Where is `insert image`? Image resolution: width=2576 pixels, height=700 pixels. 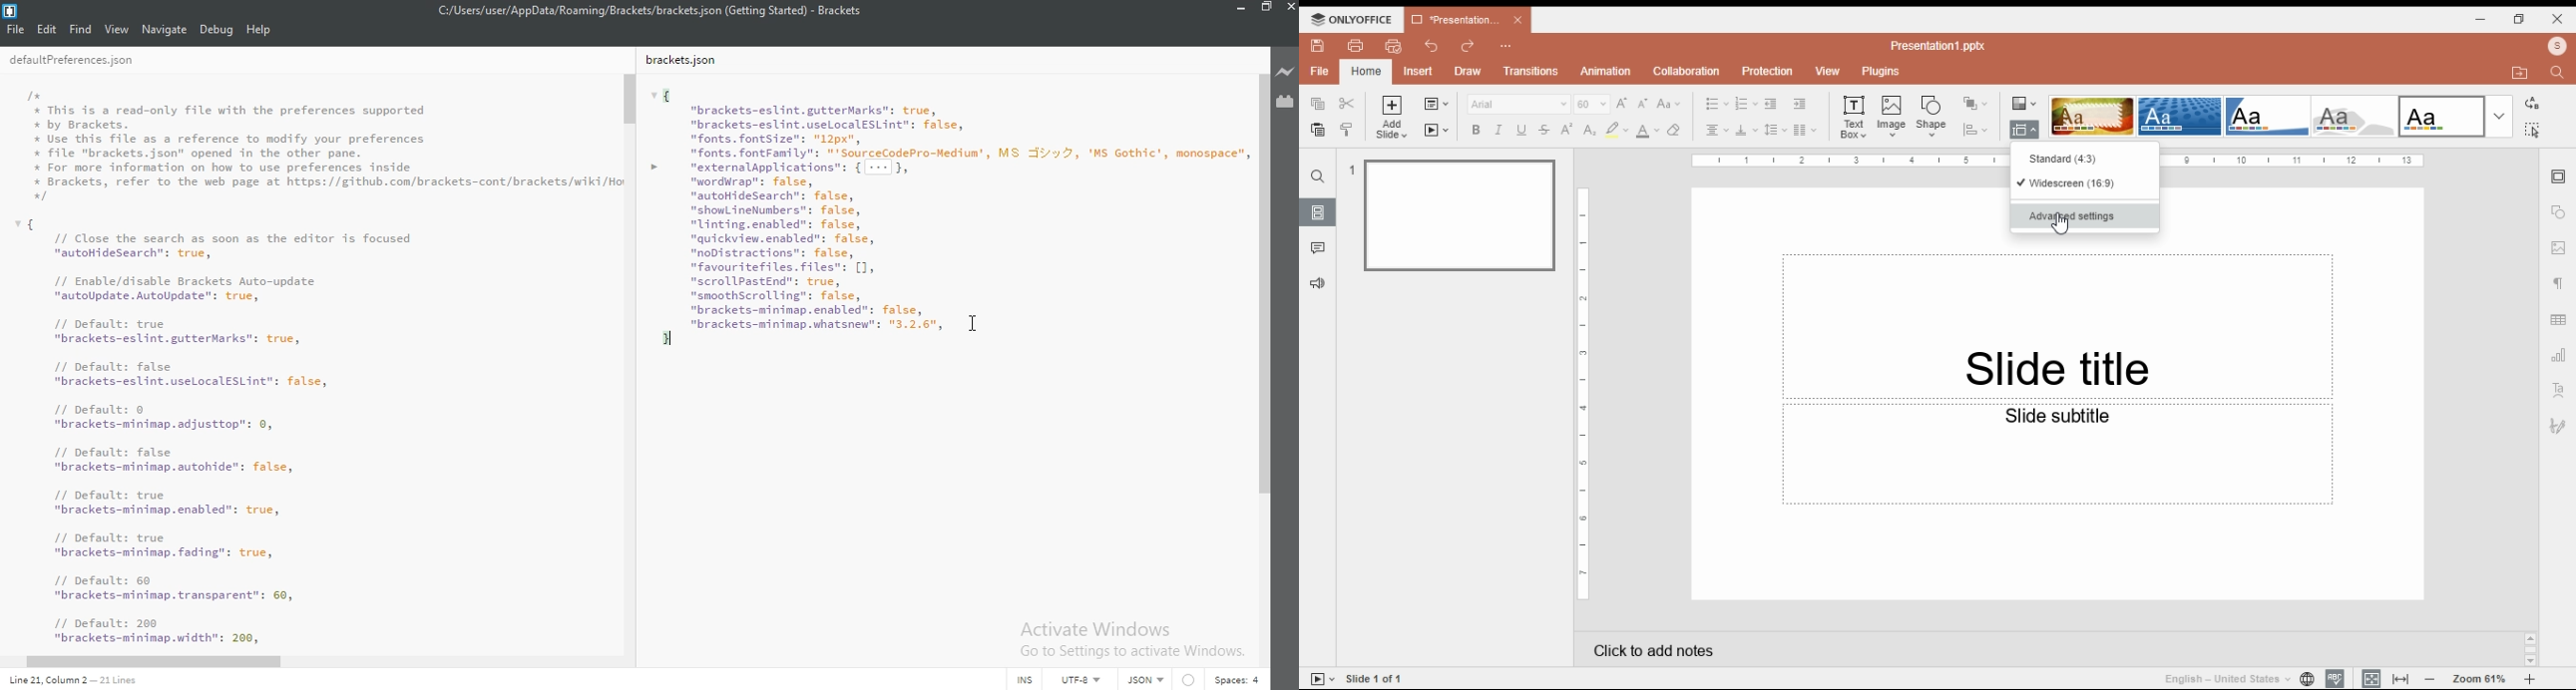 insert image is located at coordinates (1893, 116).